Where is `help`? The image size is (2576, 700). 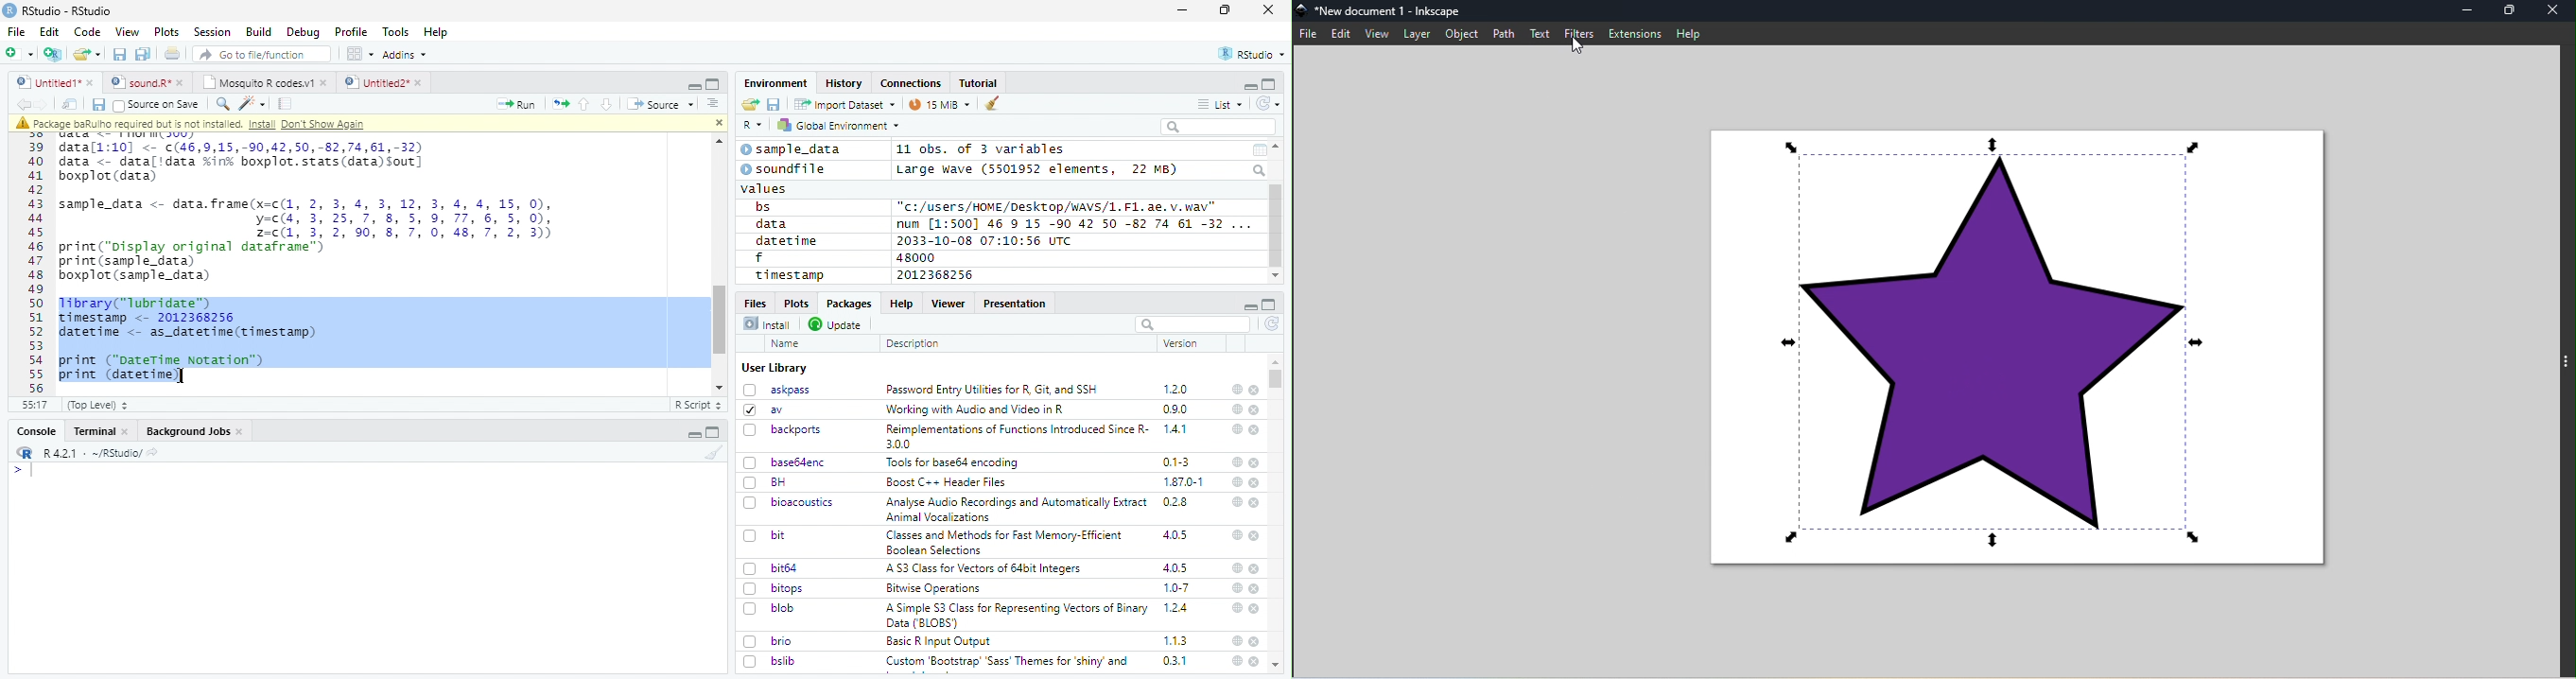 help is located at coordinates (1236, 534).